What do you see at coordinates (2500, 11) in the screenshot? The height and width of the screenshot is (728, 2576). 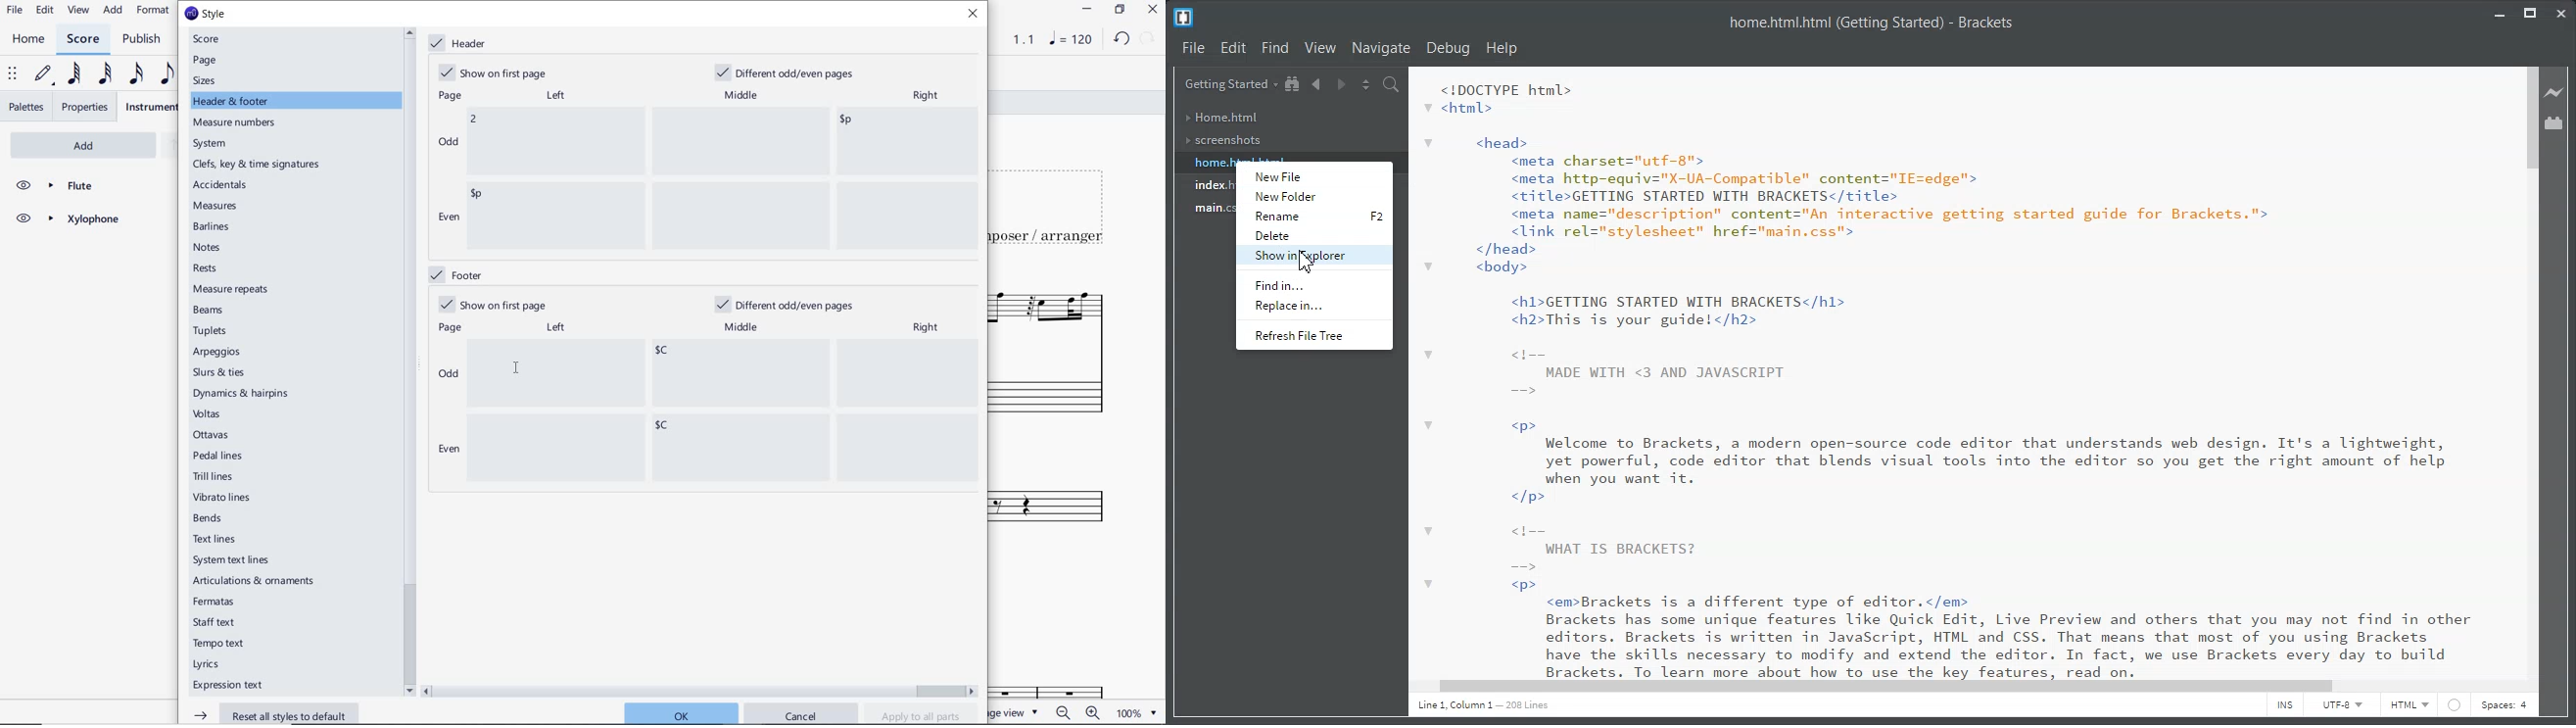 I see `Minimize` at bounding box center [2500, 11].